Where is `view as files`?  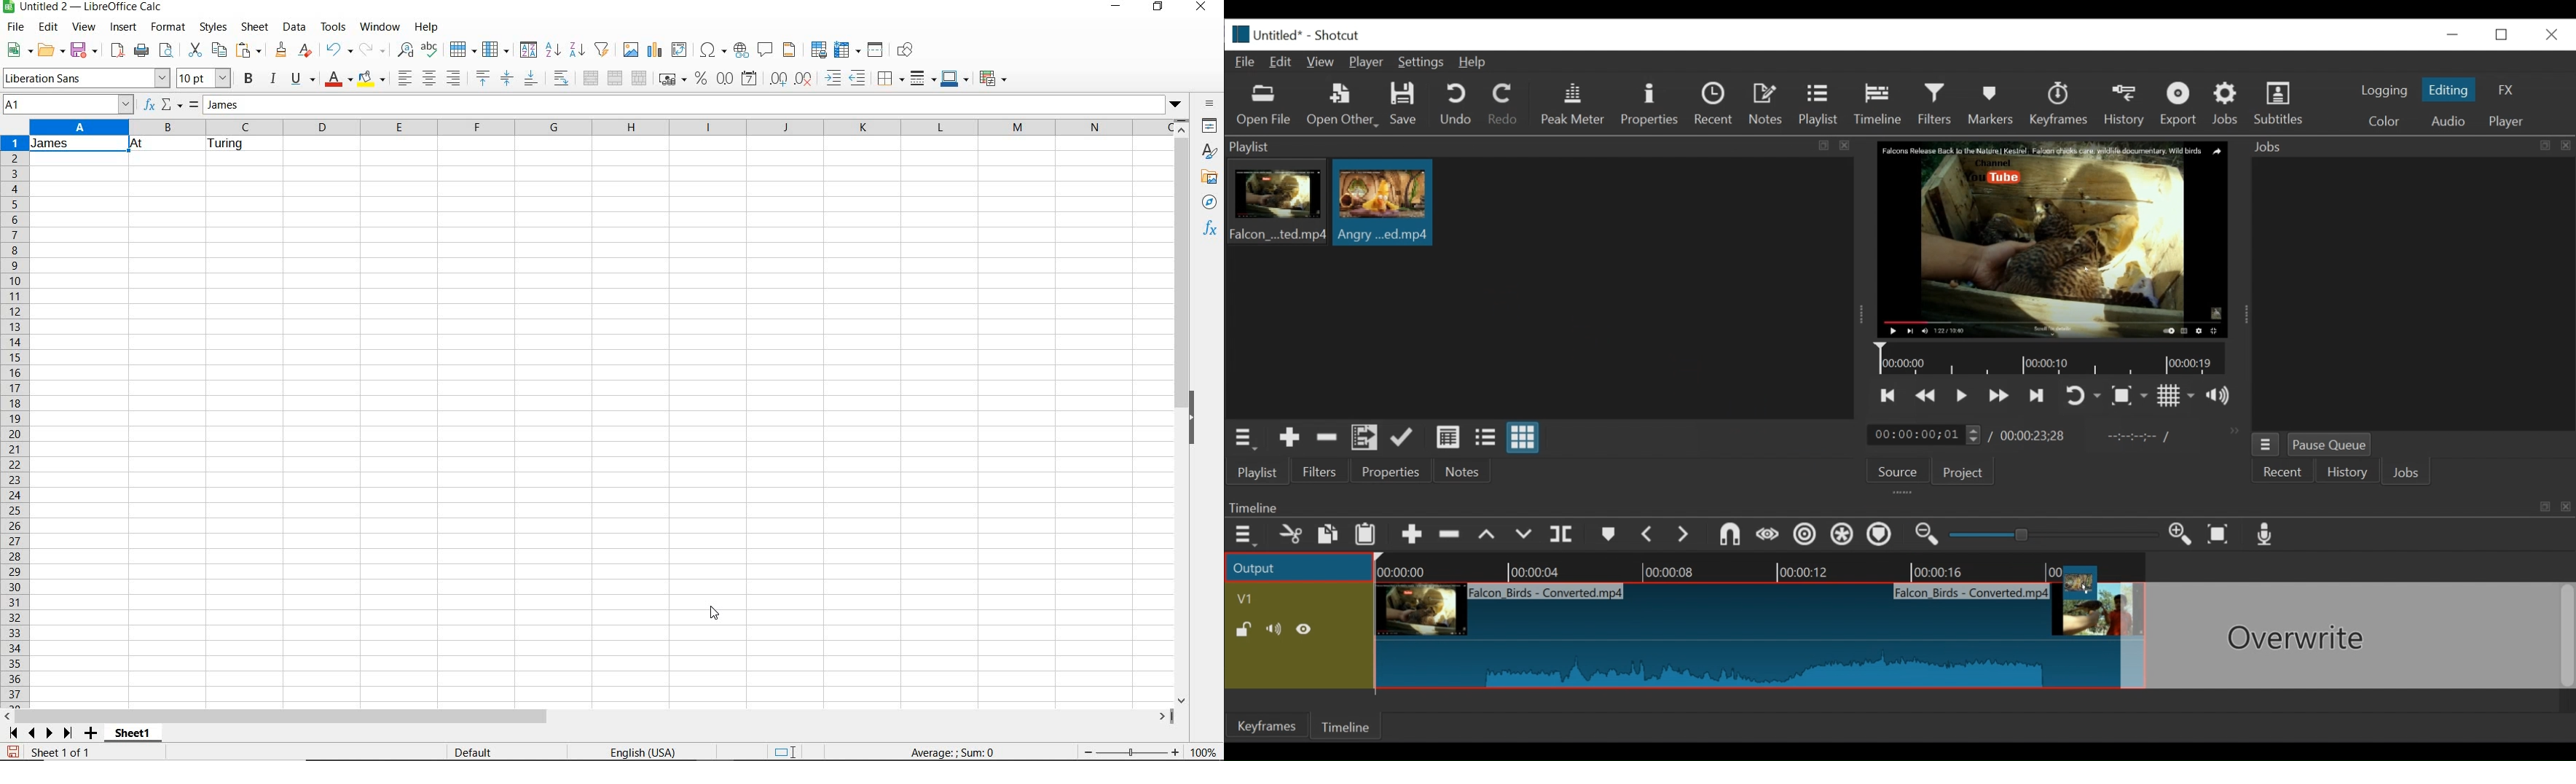 view as files is located at coordinates (1487, 437).